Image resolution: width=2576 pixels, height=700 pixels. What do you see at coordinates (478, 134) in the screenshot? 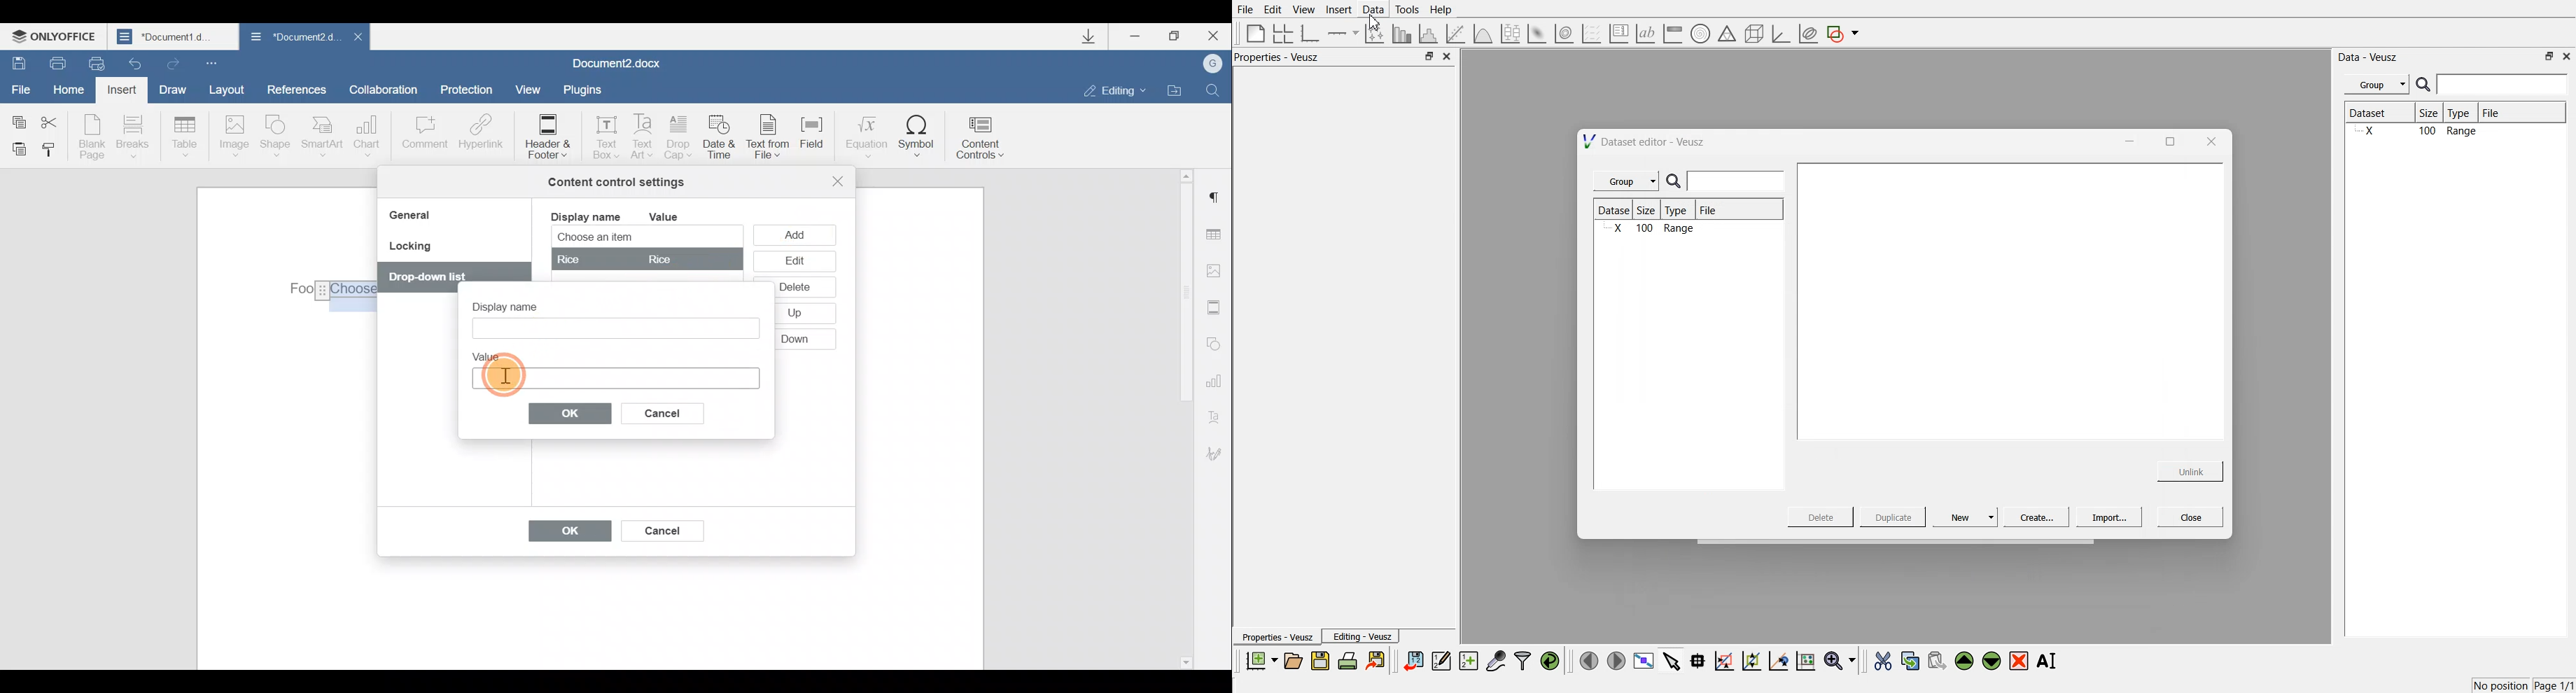
I see `Hyperlink` at bounding box center [478, 134].